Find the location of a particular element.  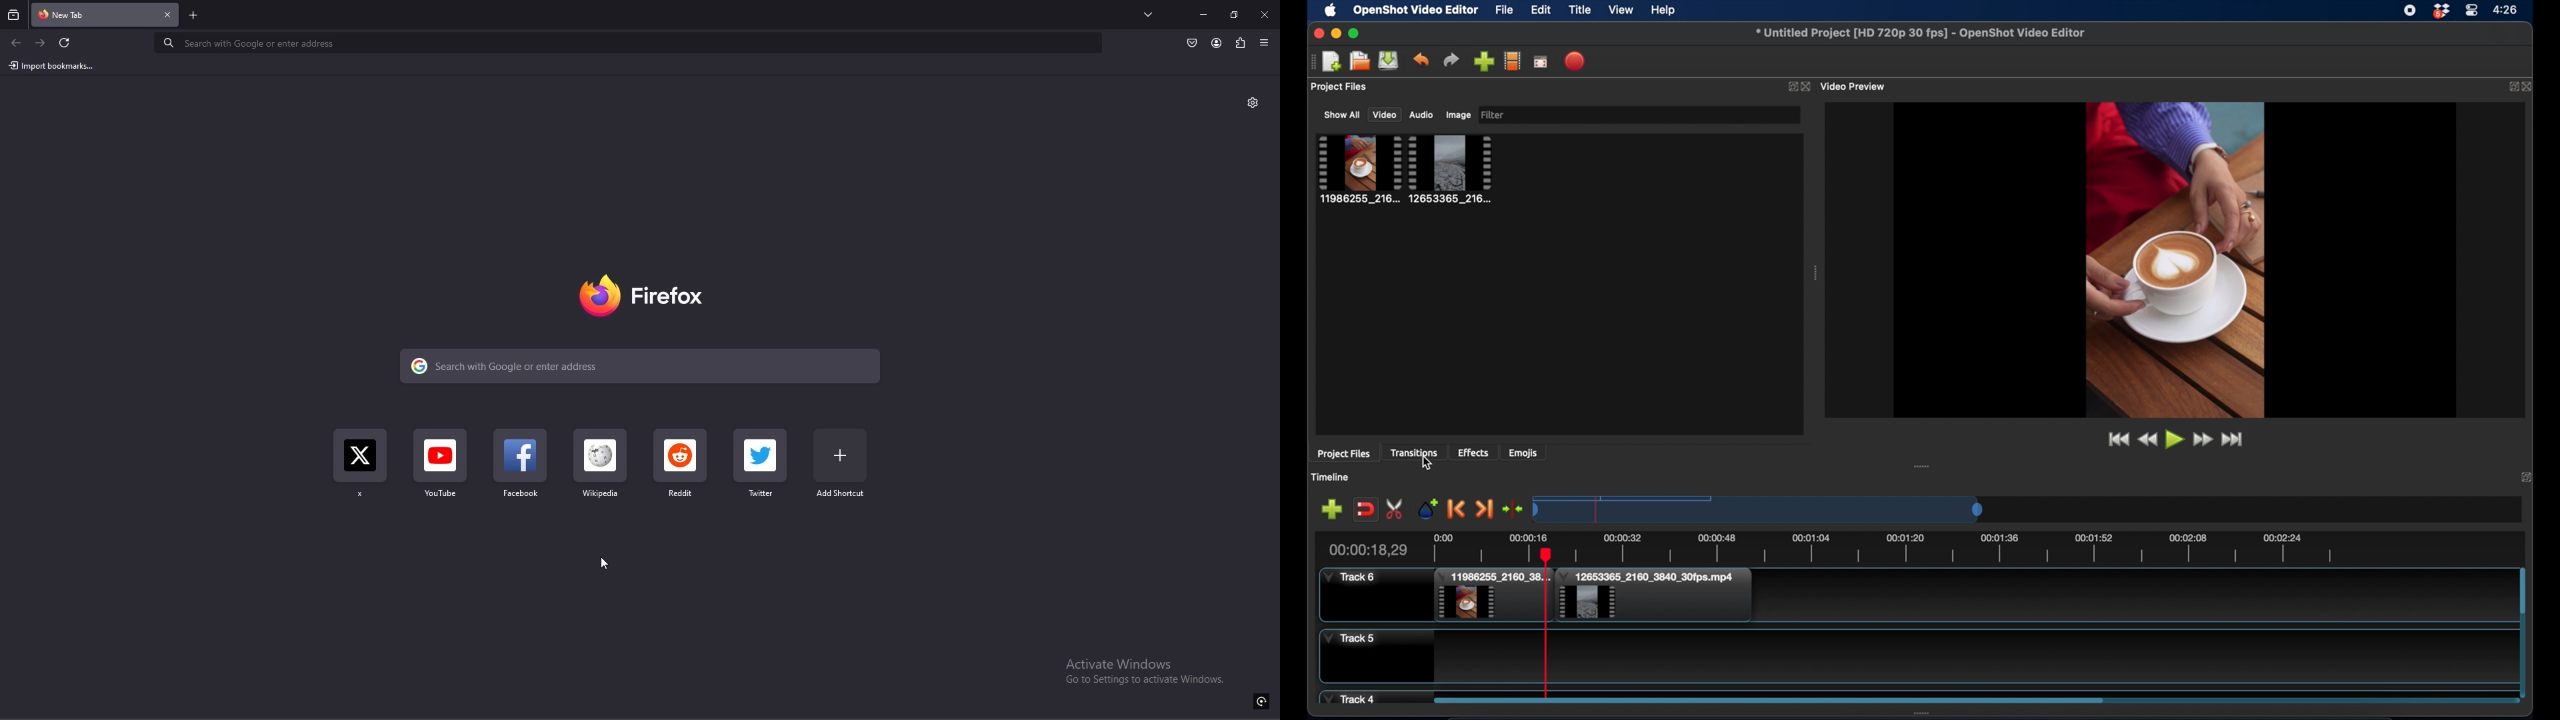

add marker is located at coordinates (1331, 509).